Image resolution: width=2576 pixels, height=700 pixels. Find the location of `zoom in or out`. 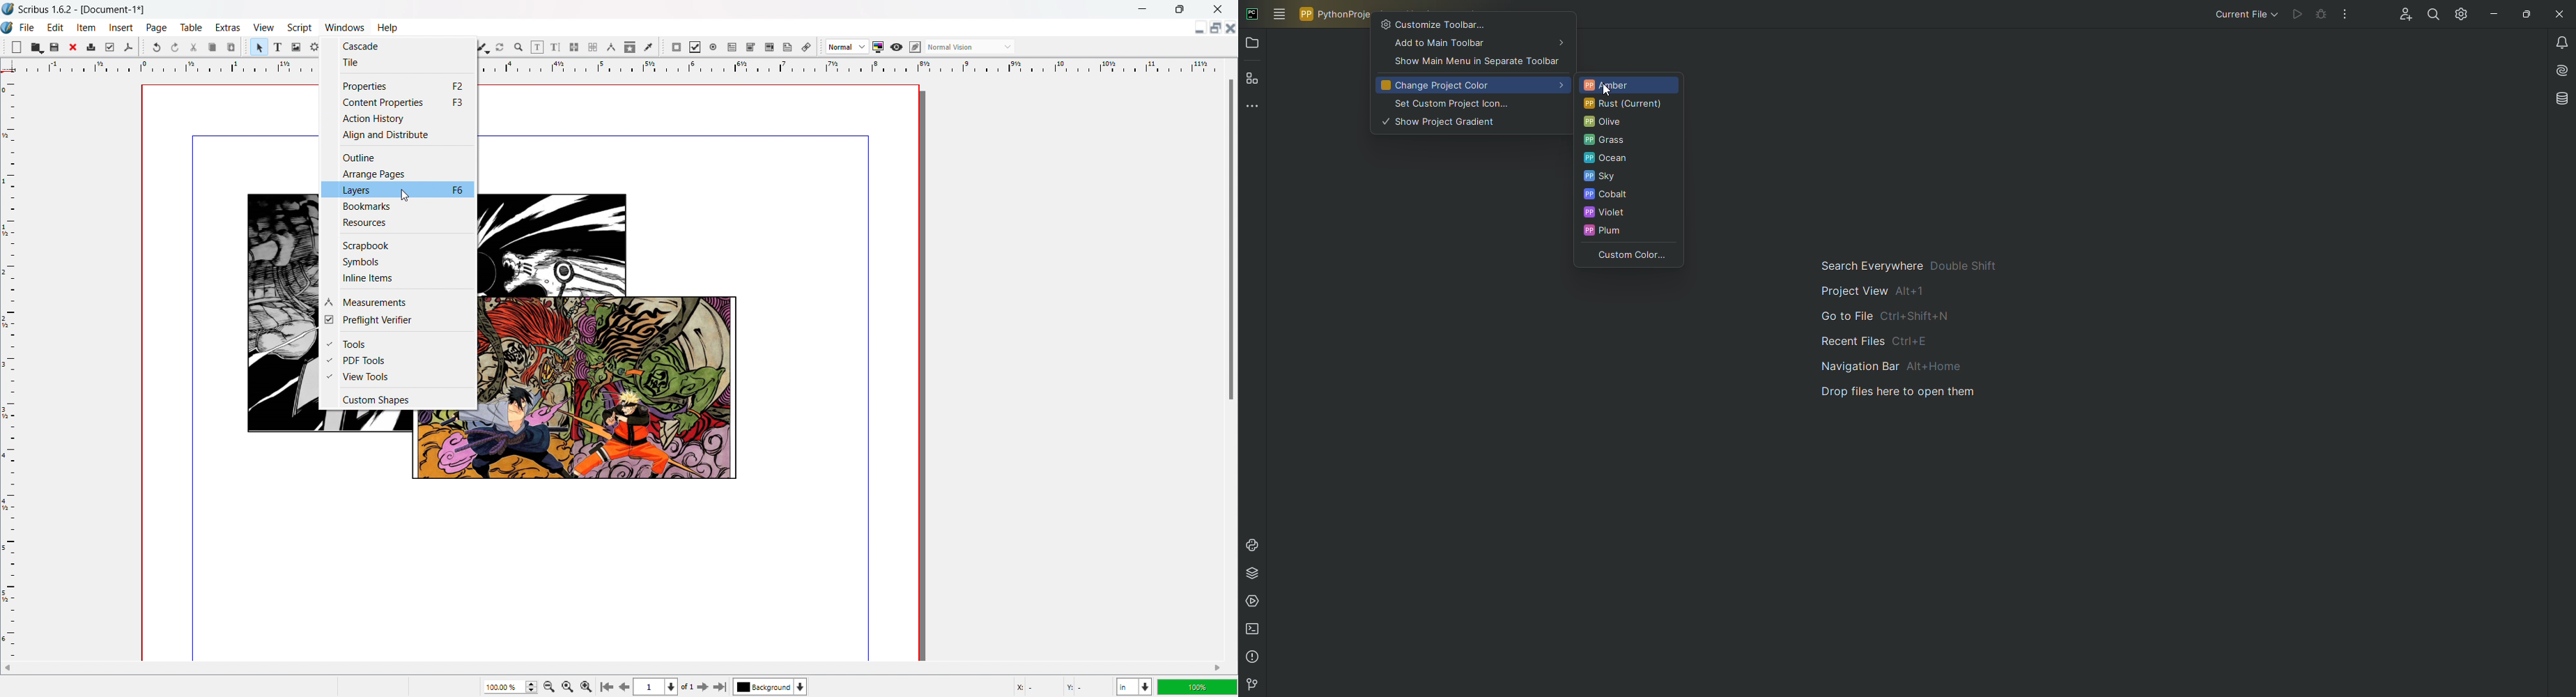

zoom in or out is located at coordinates (519, 47).